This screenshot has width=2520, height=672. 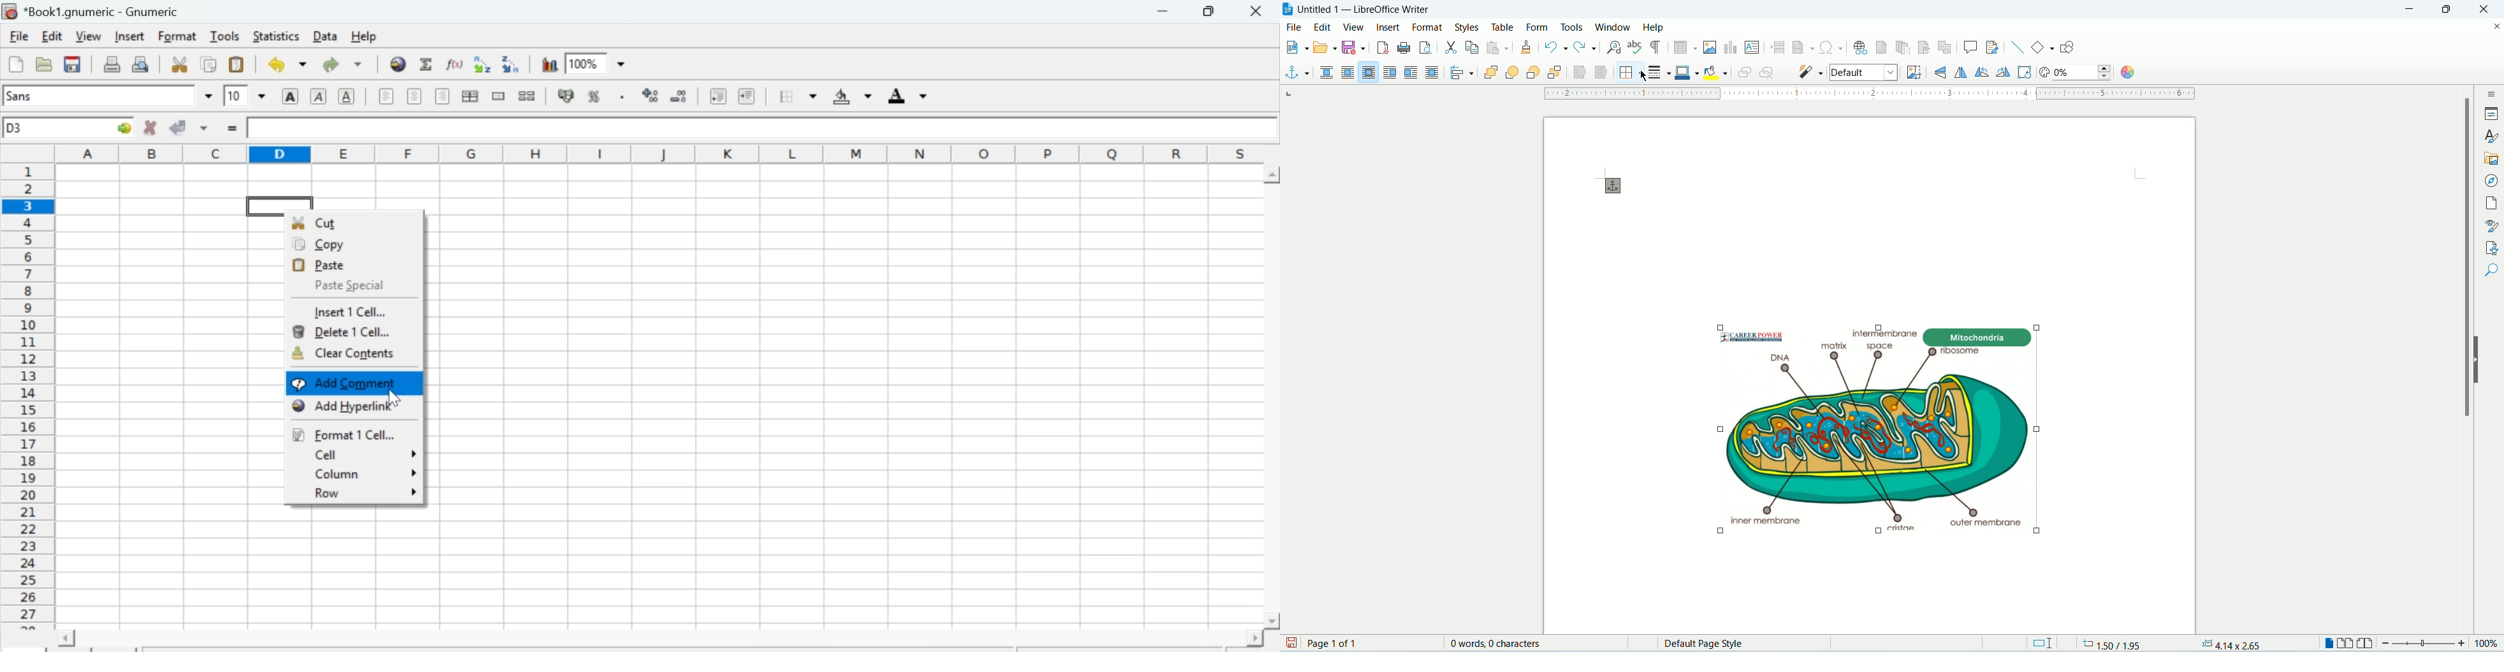 What do you see at coordinates (339, 406) in the screenshot?
I see `add hyperlink` at bounding box center [339, 406].